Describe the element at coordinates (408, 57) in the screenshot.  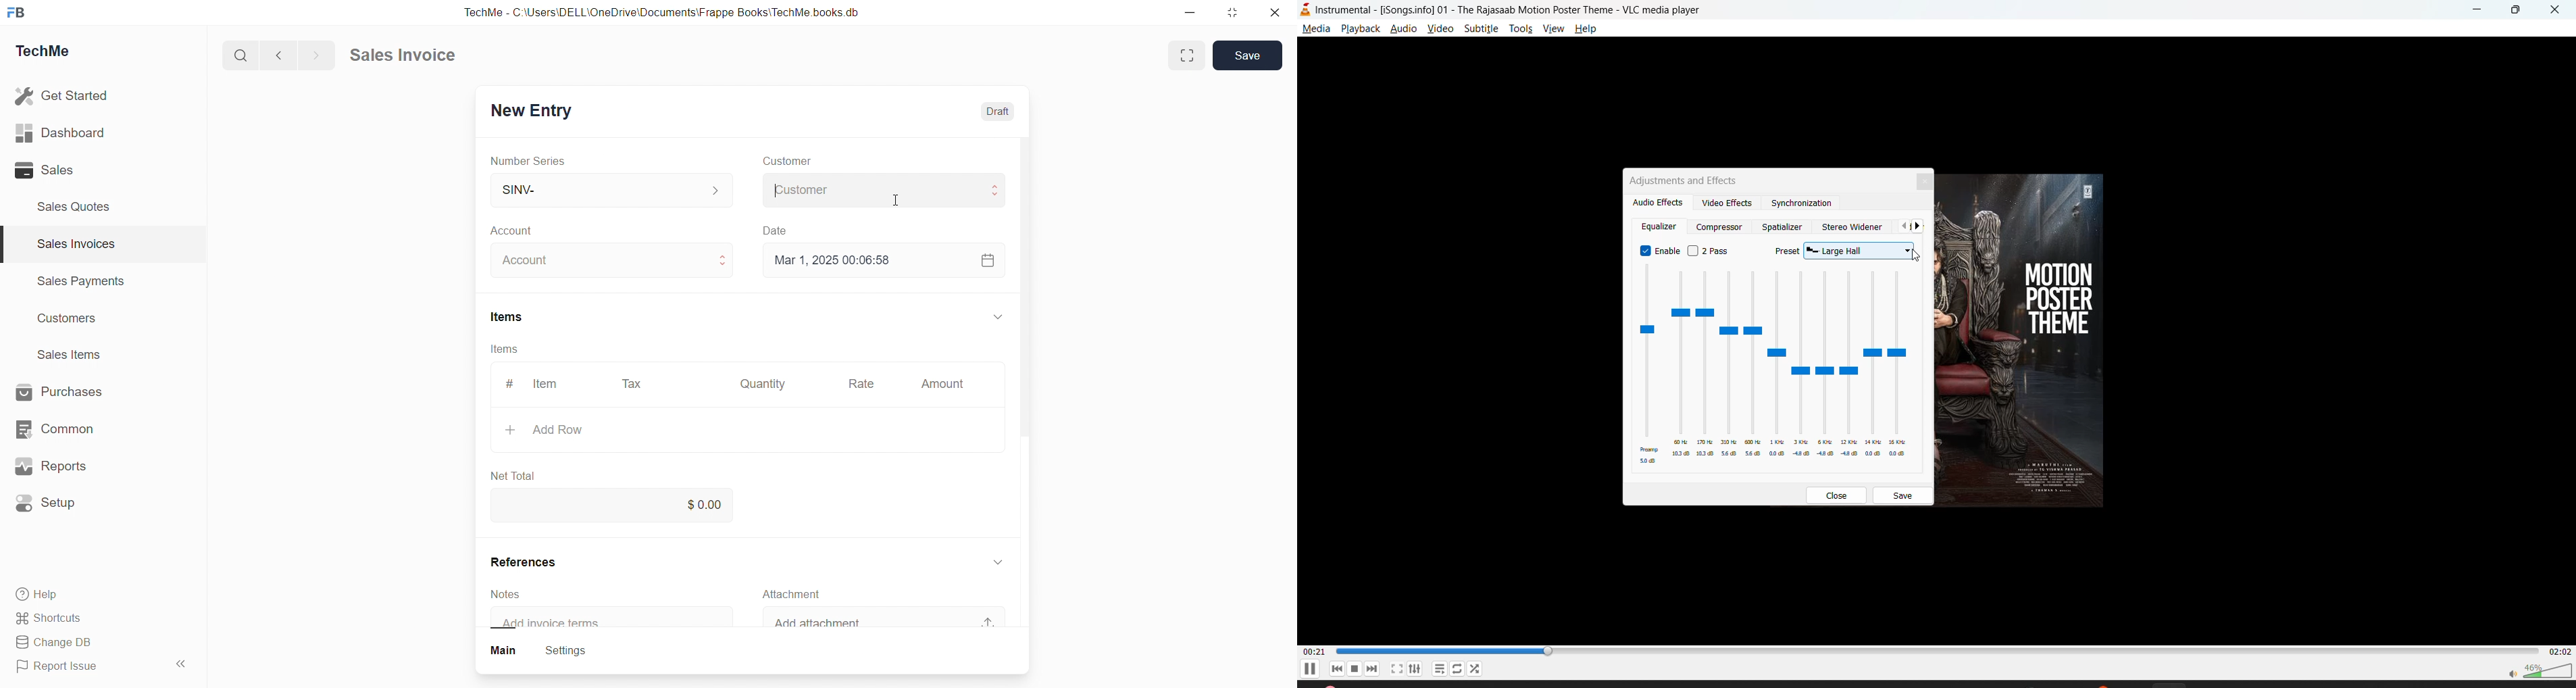
I see `Sales Invoice` at that location.